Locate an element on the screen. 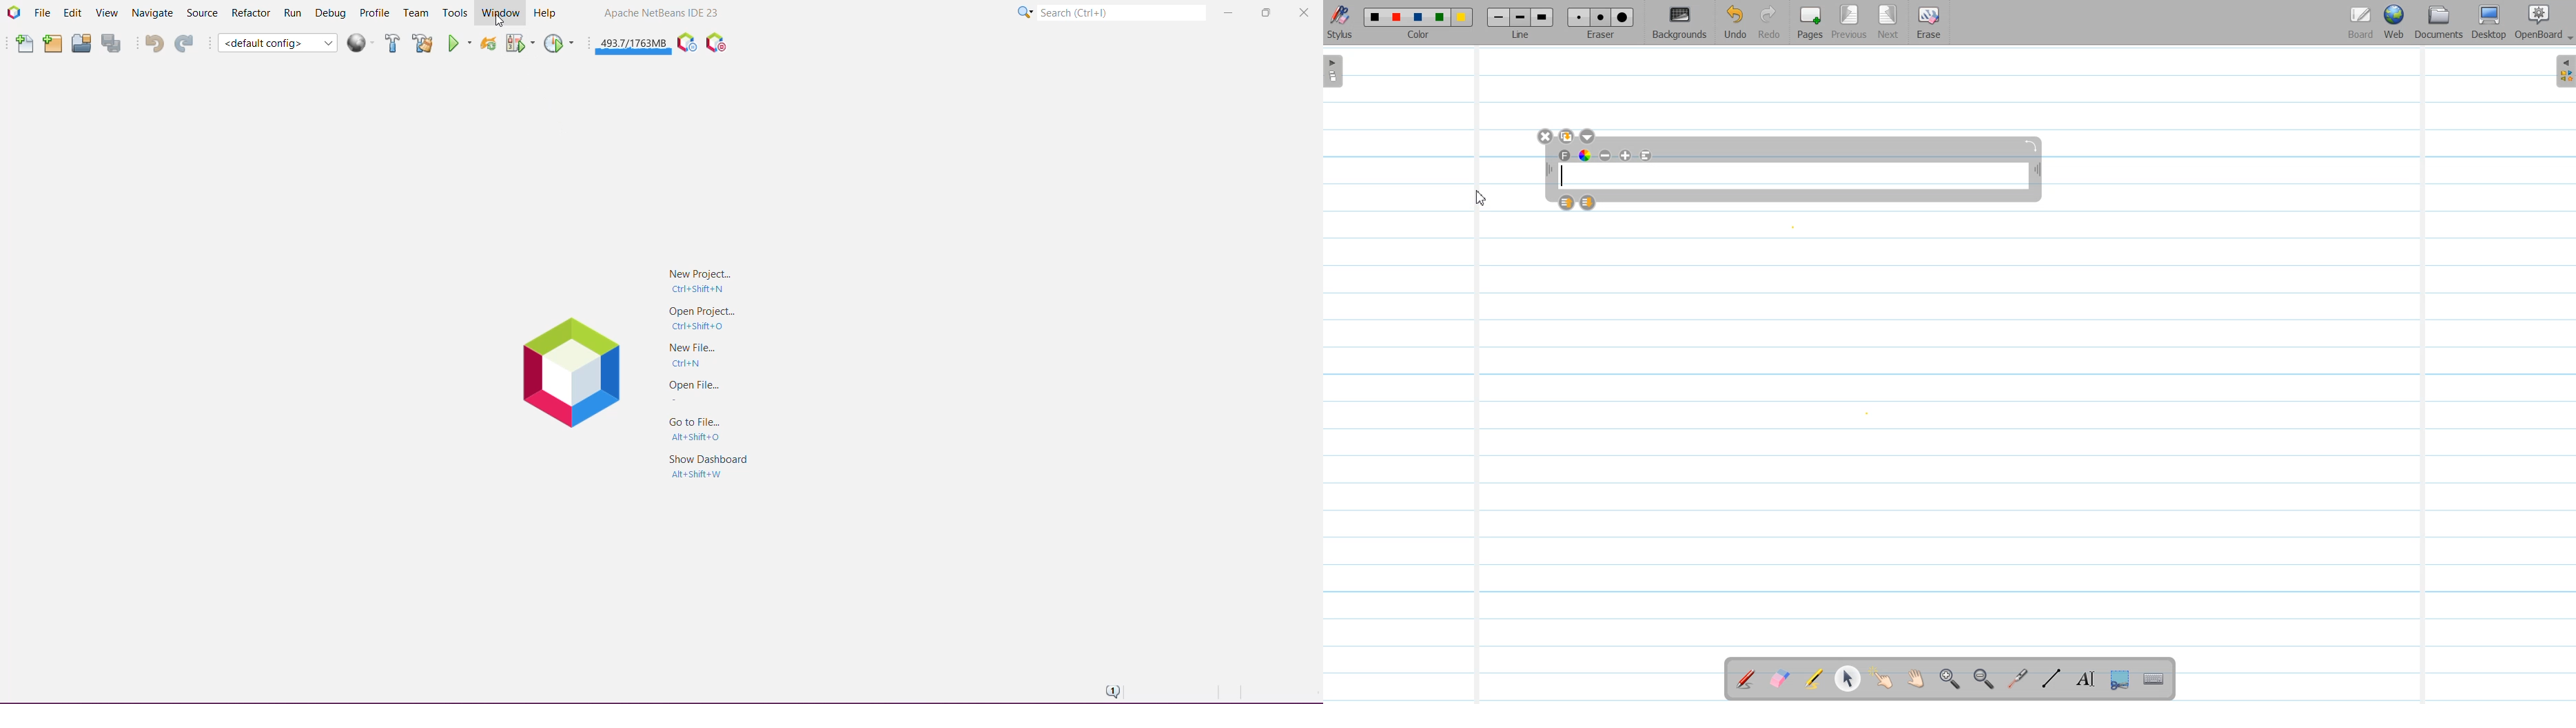 This screenshot has width=2576, height=728. Background is located at coordinates (1681, 23).